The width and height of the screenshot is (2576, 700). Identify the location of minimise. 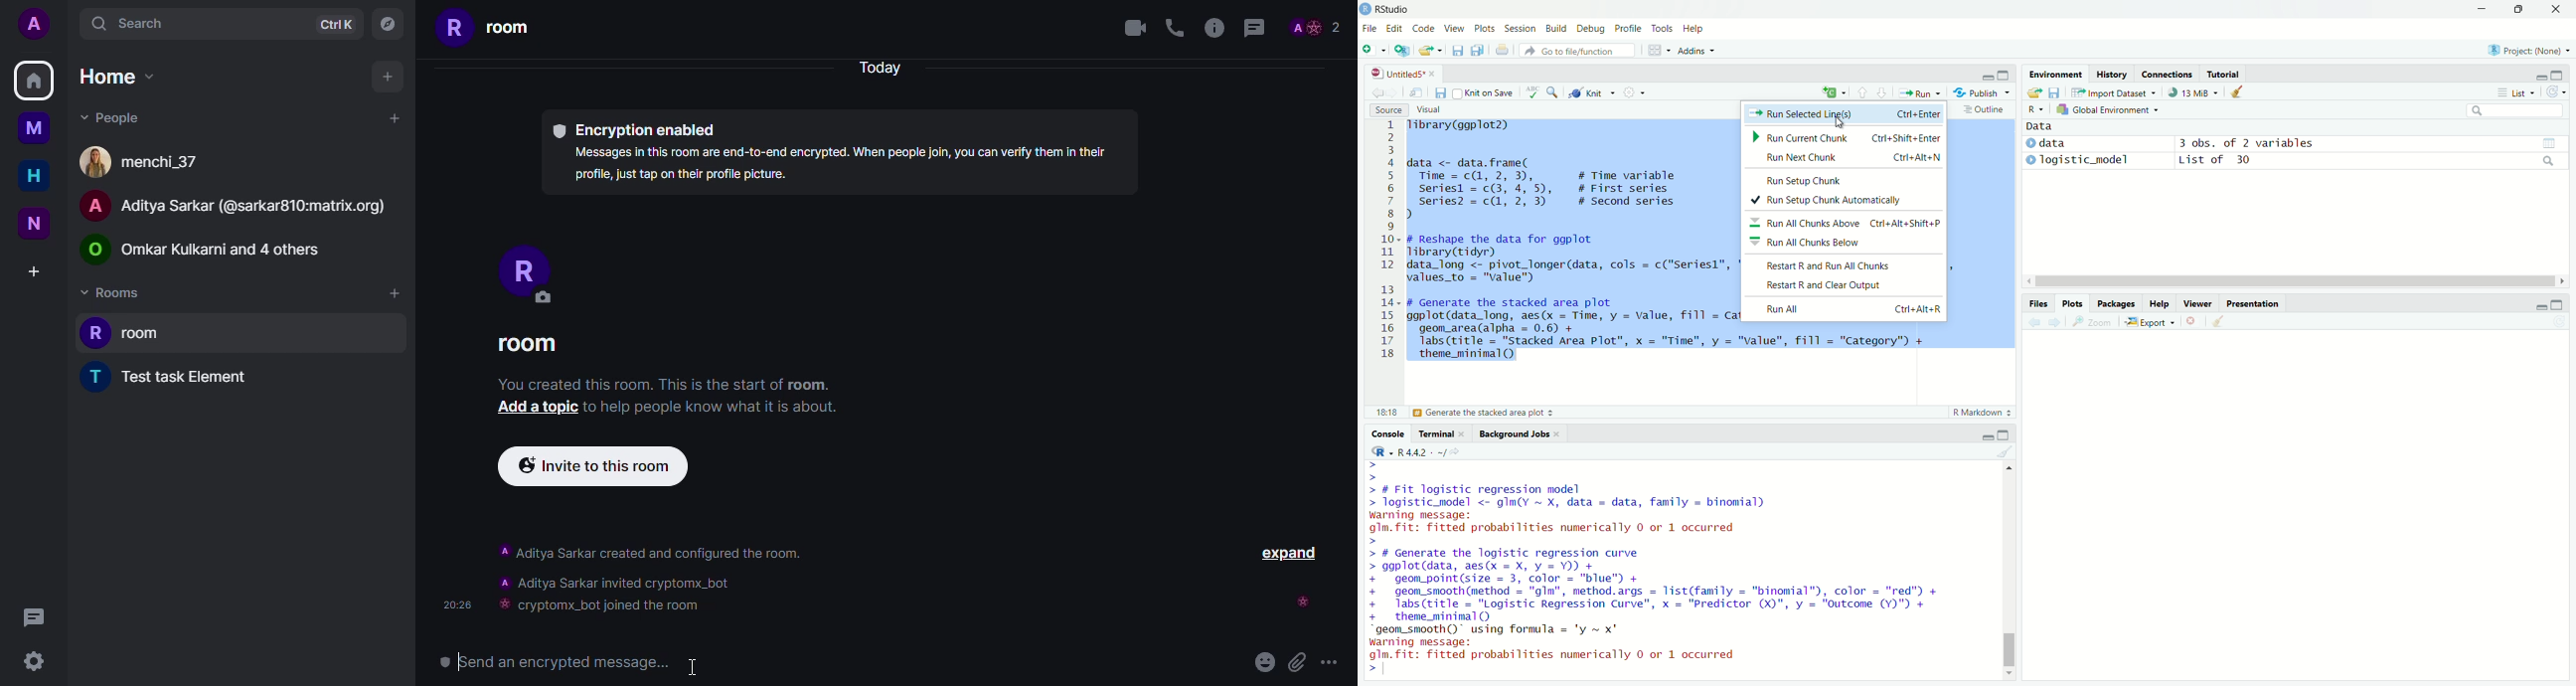
(2537, 76).